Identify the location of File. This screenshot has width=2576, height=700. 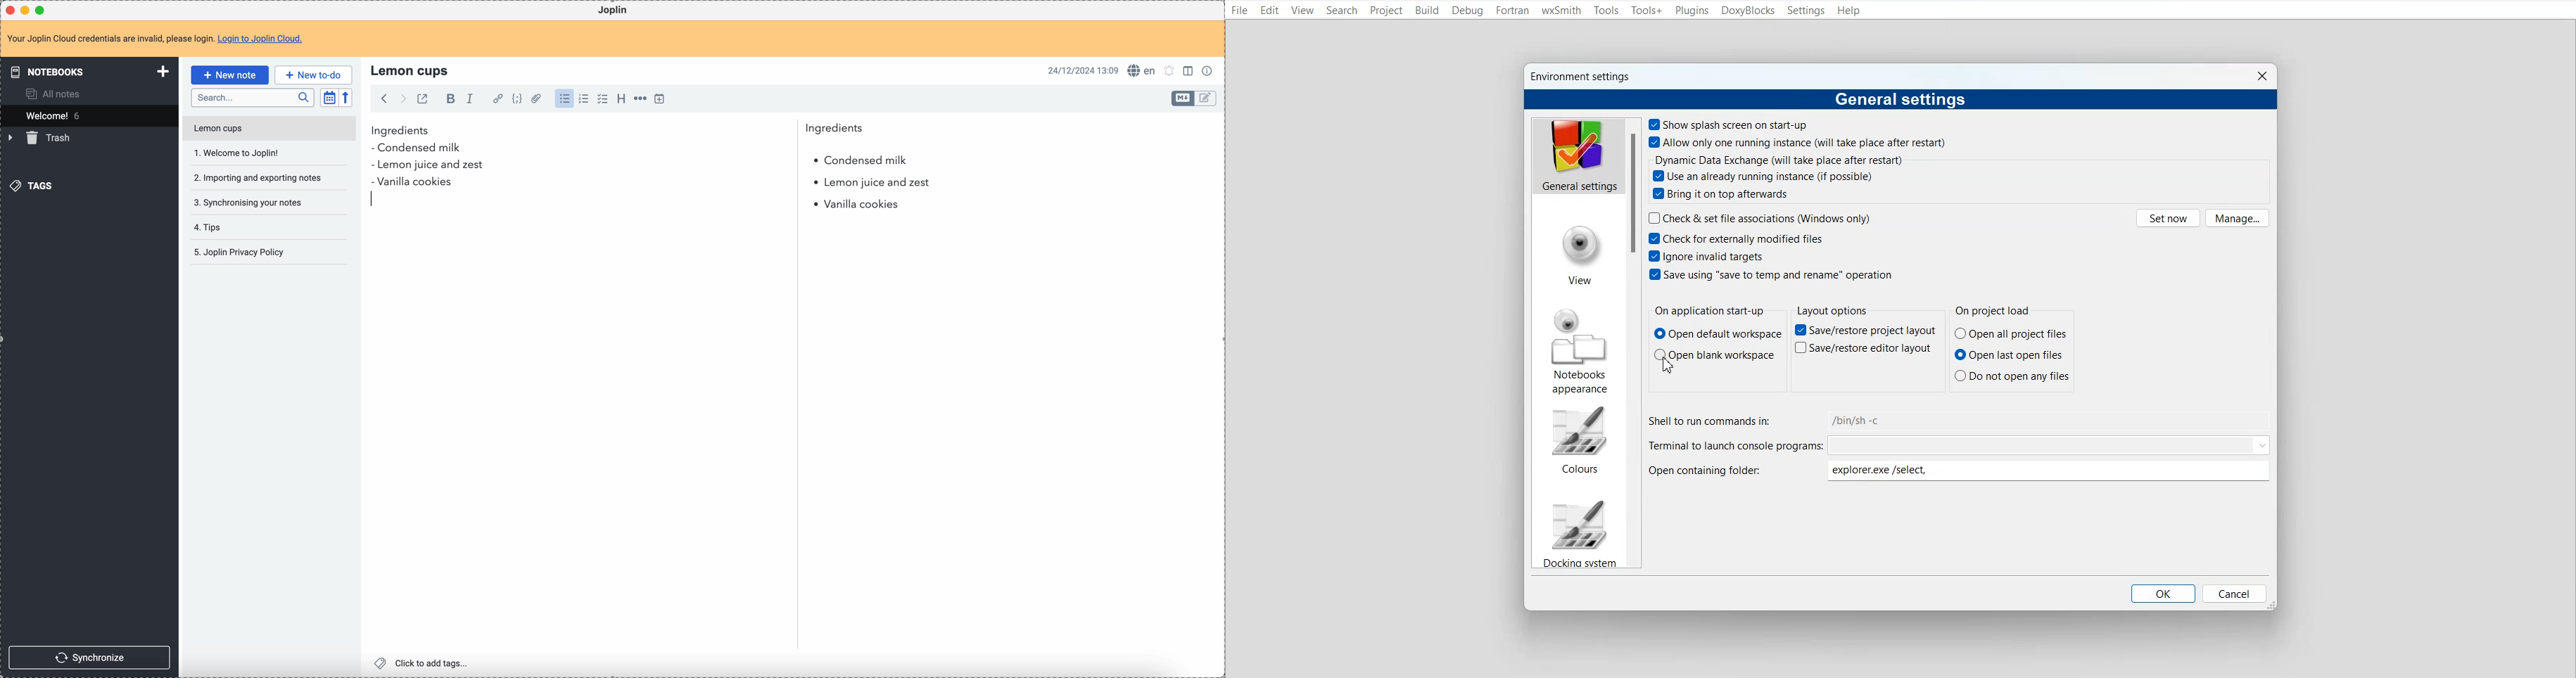
(1240, 11).